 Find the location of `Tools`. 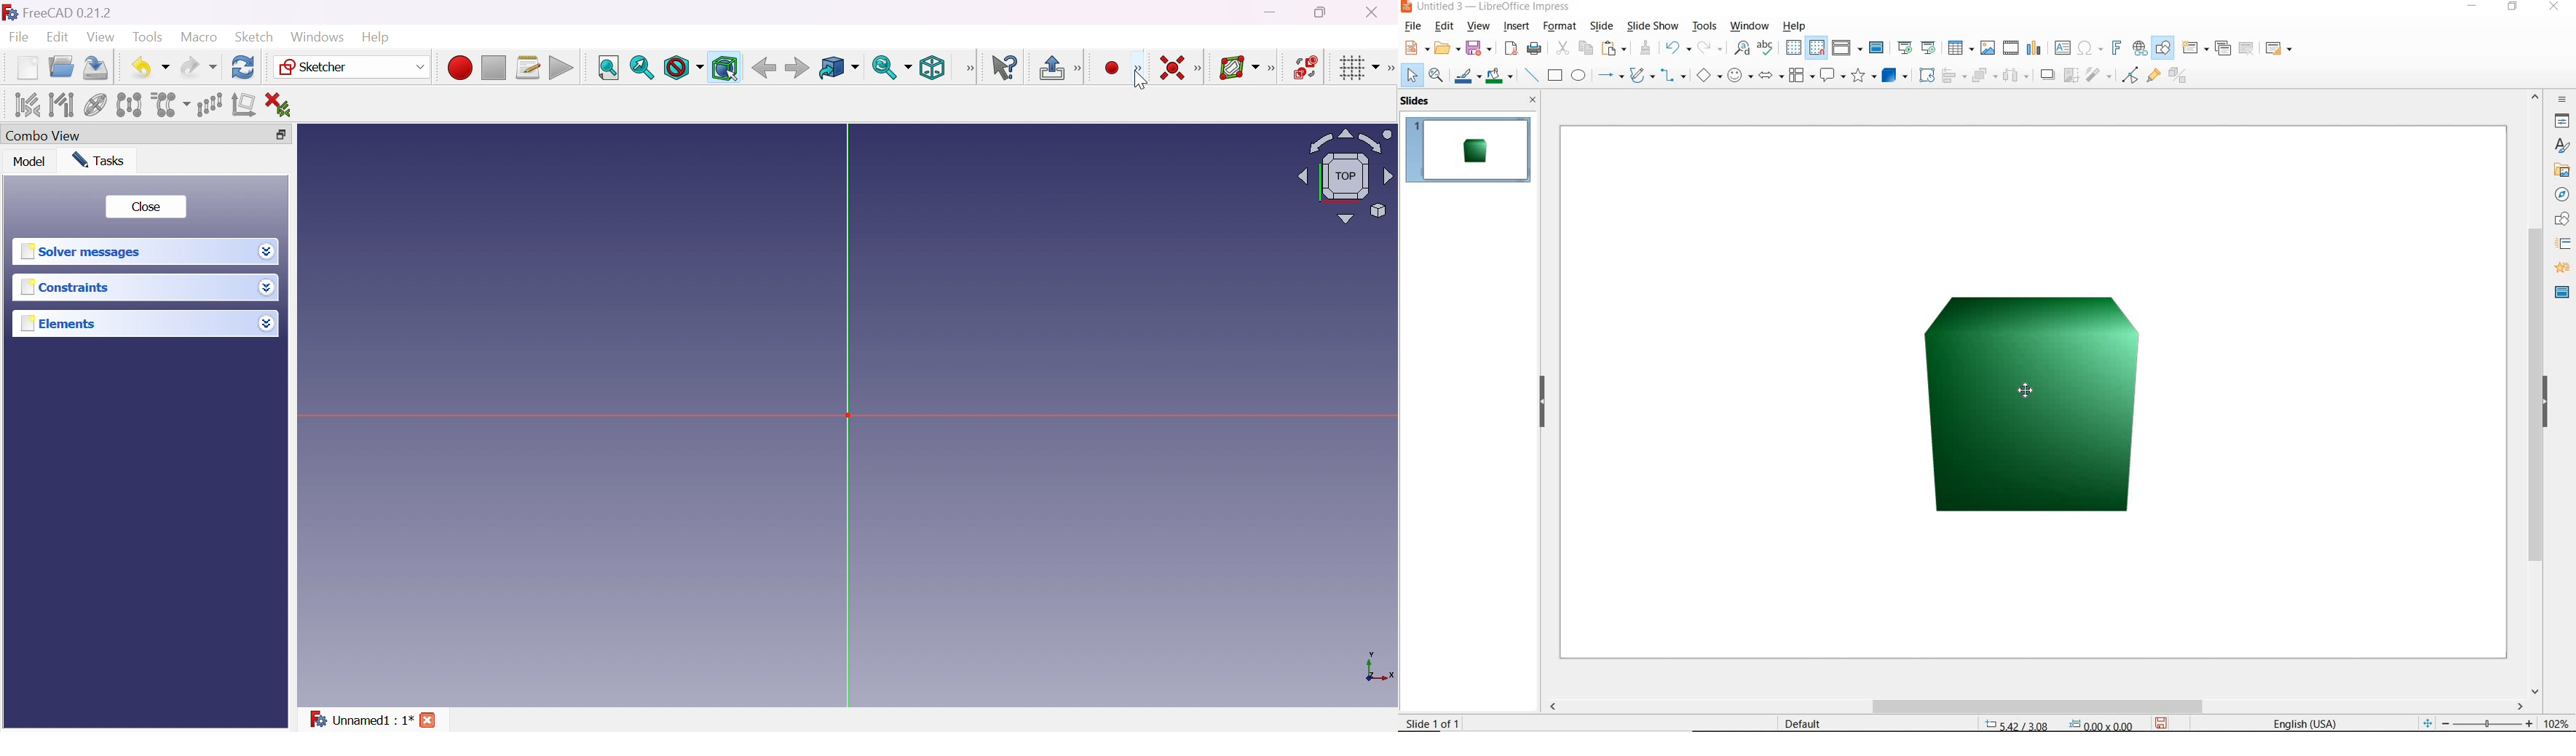

Tools is located at coordinates (149, 37).